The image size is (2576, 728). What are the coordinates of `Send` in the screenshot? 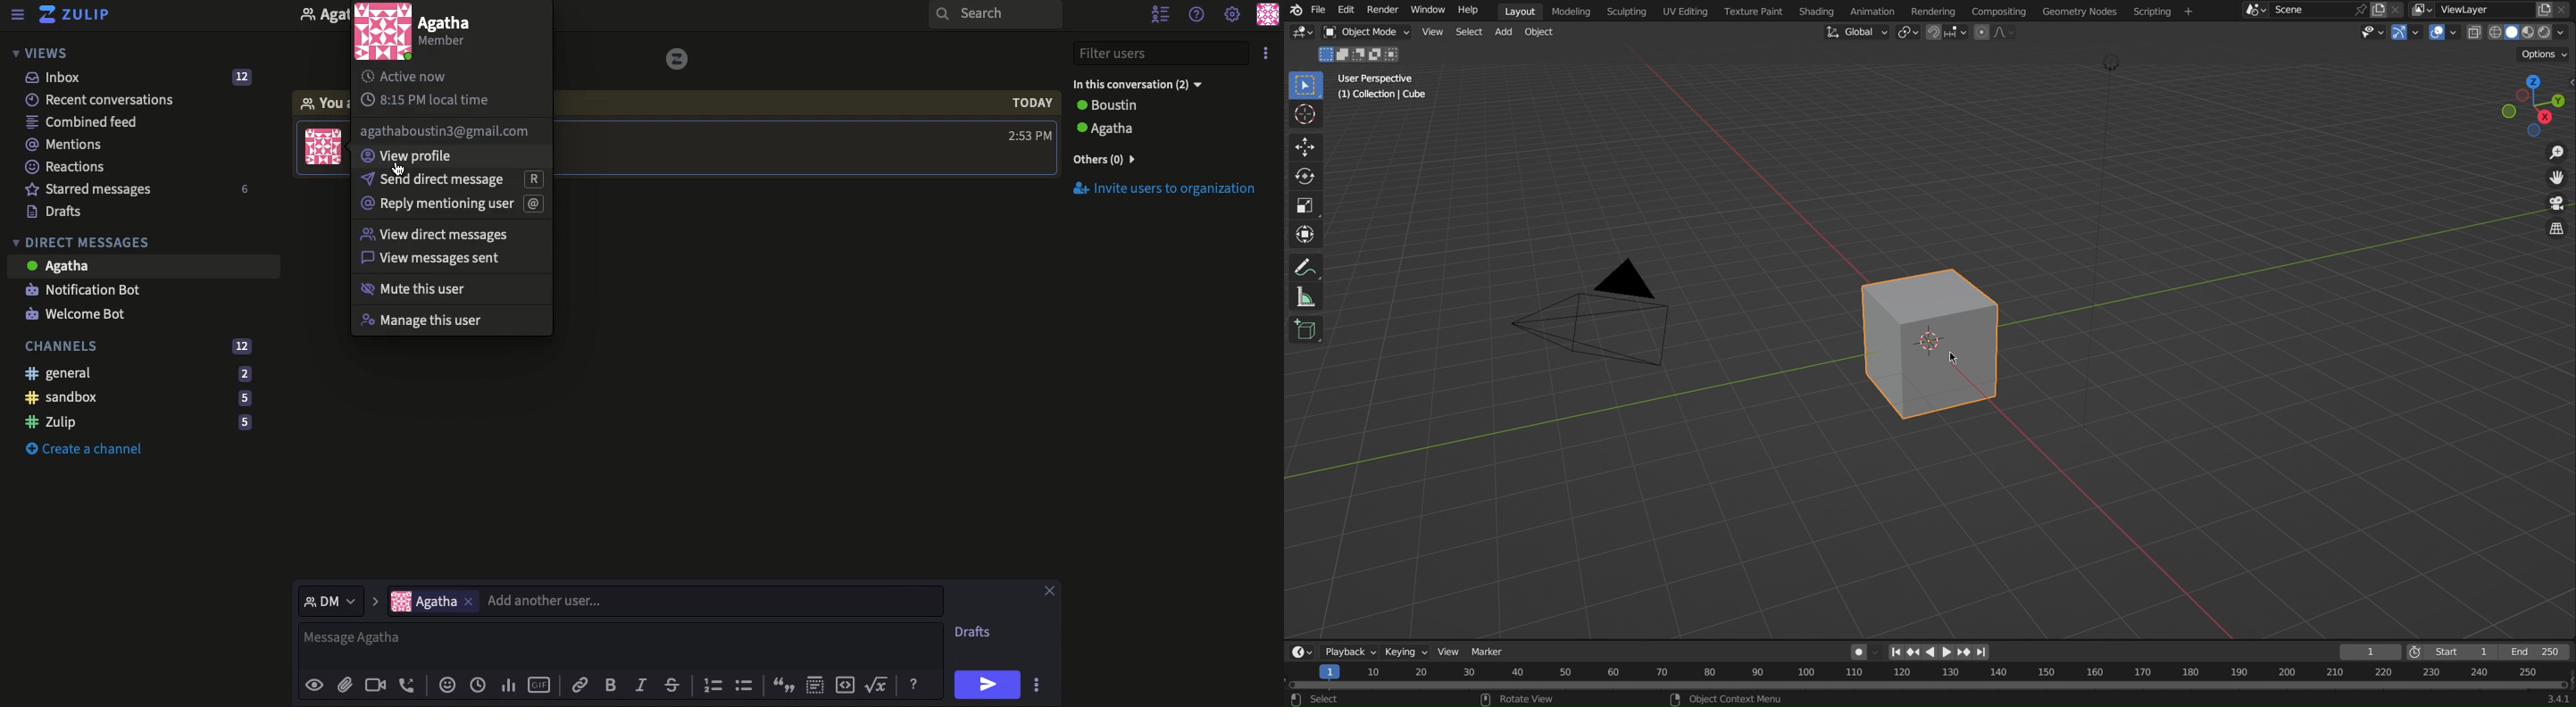 It's located at (986, 685).